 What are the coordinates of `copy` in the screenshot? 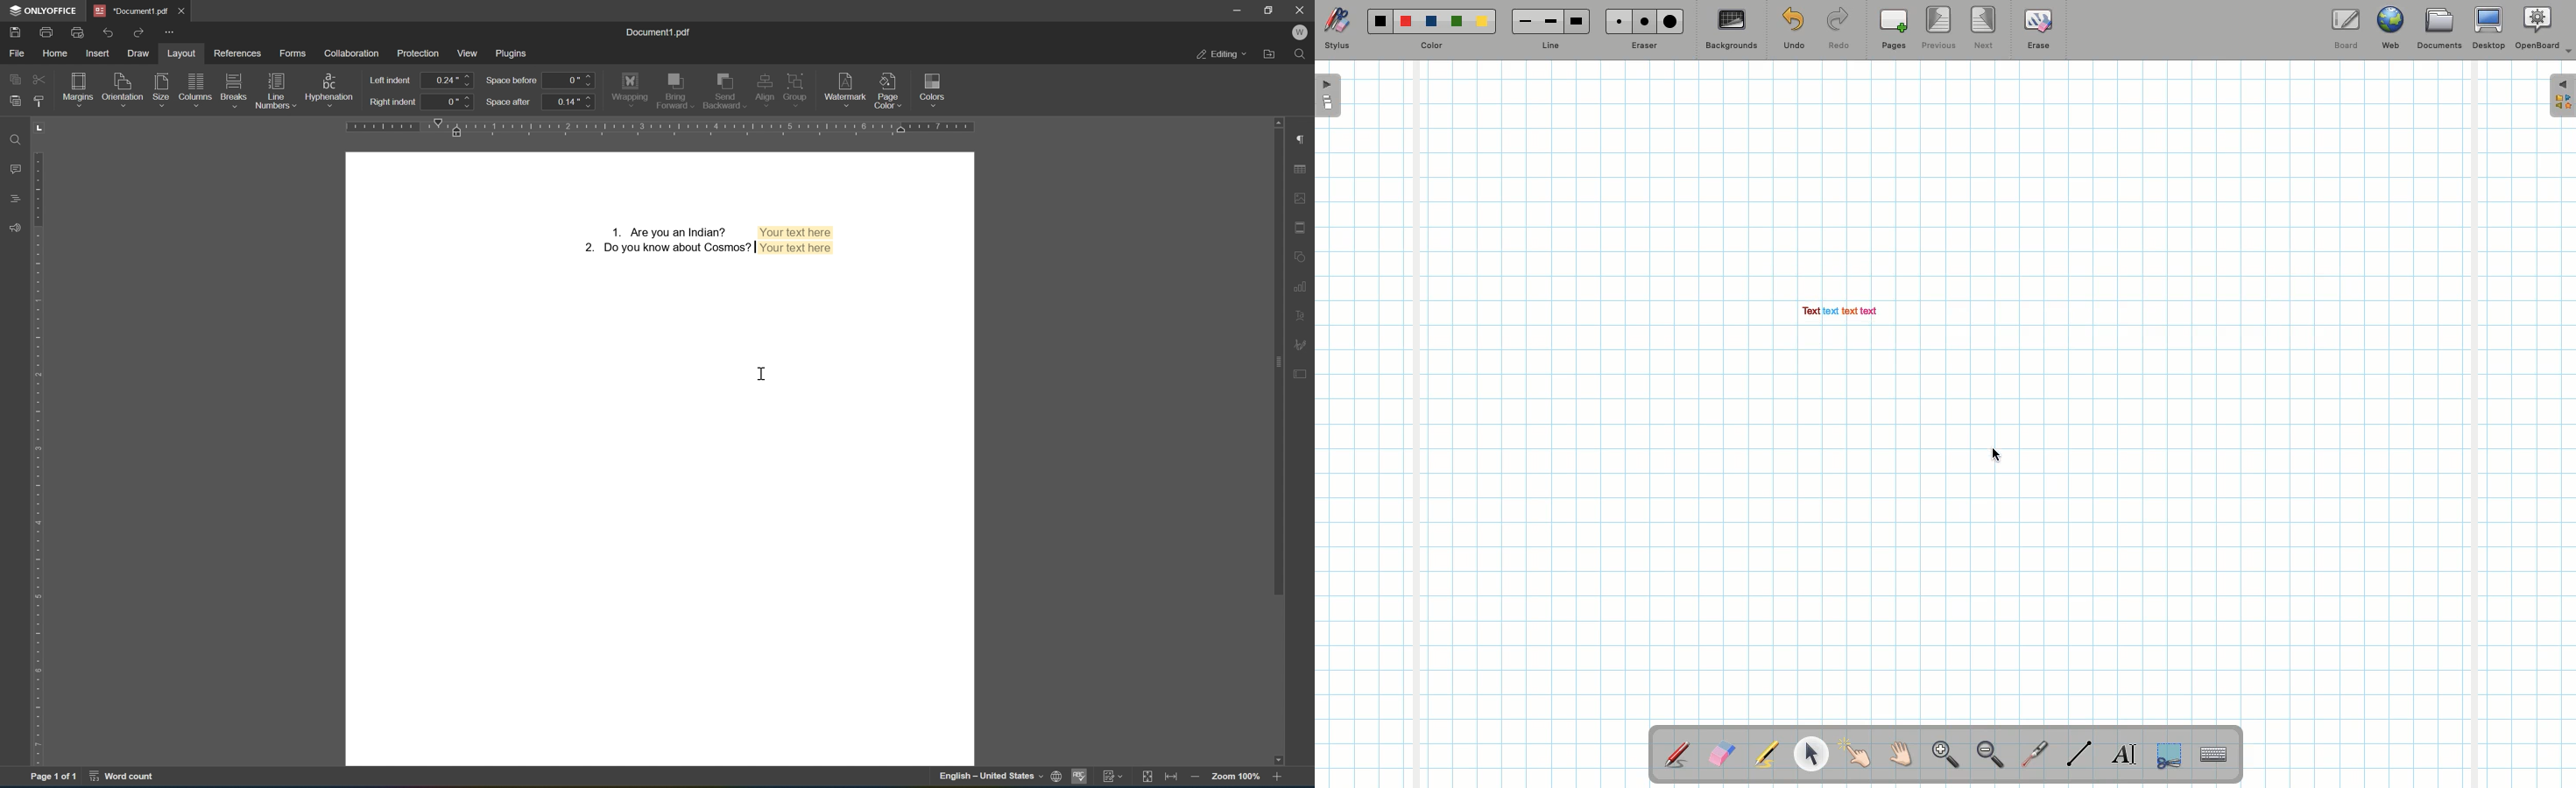 It's located at (16, 79).